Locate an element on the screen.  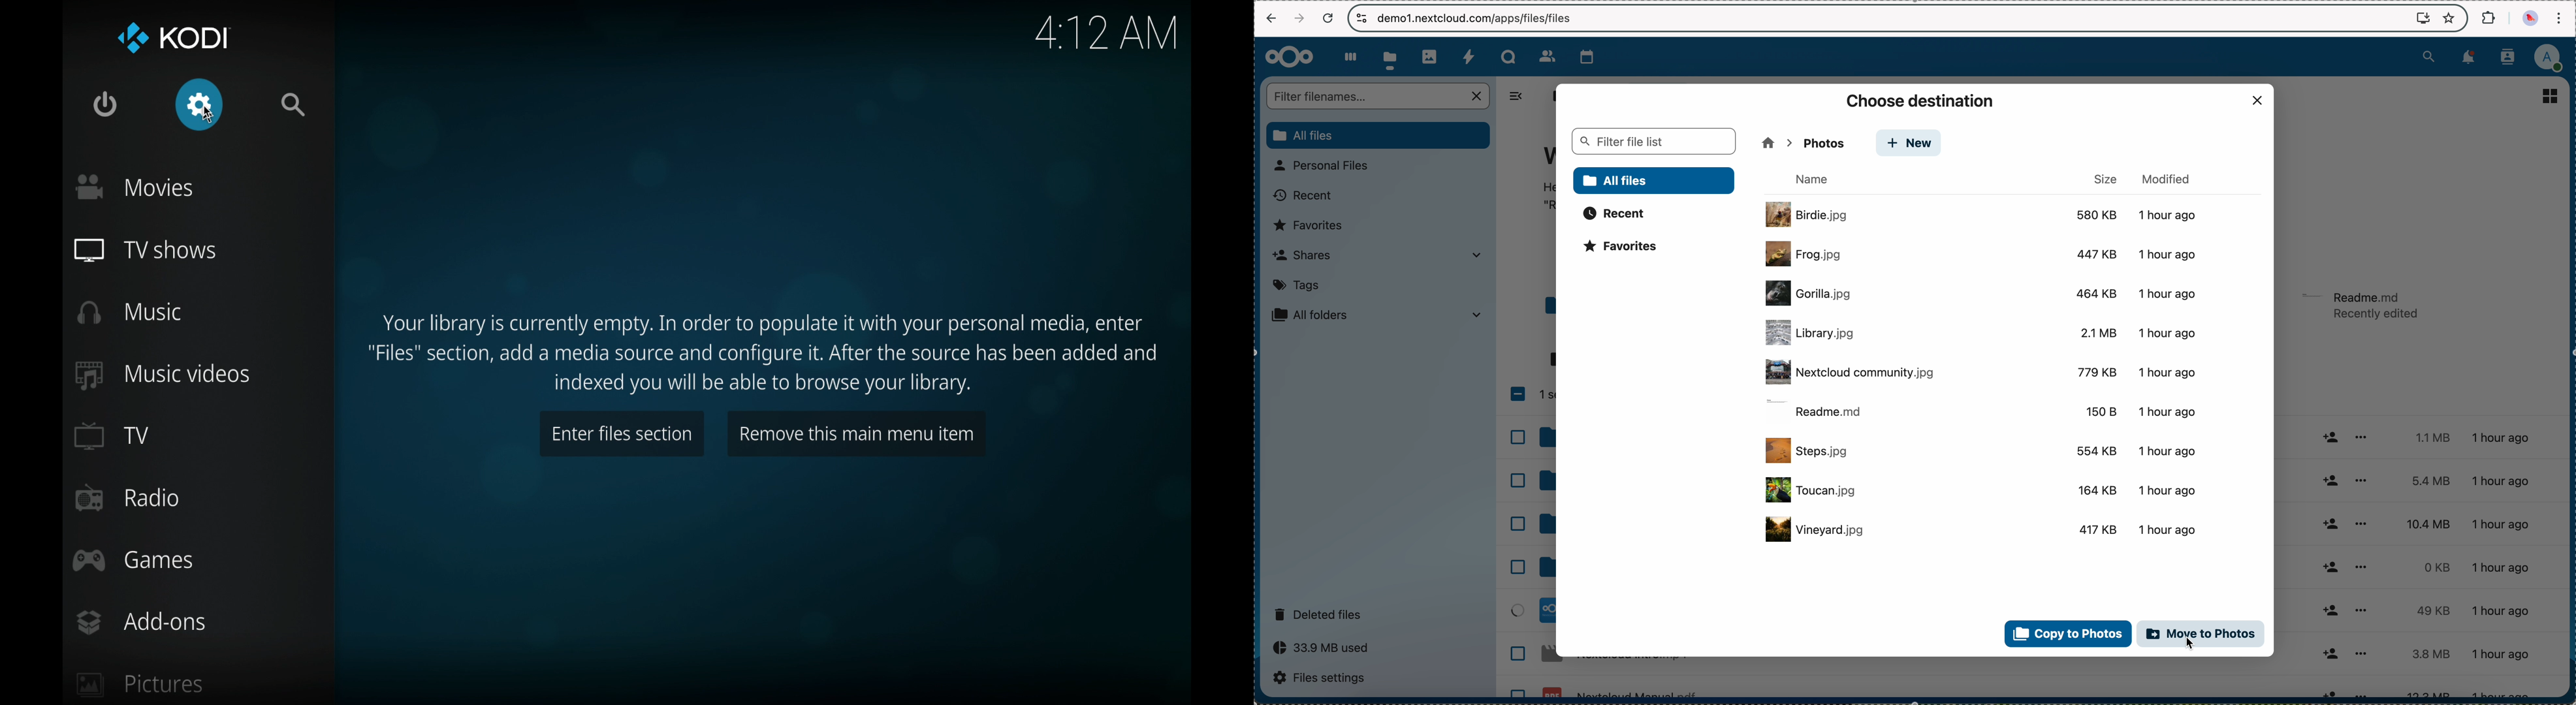
cursor is located at coordinates (214, 119).